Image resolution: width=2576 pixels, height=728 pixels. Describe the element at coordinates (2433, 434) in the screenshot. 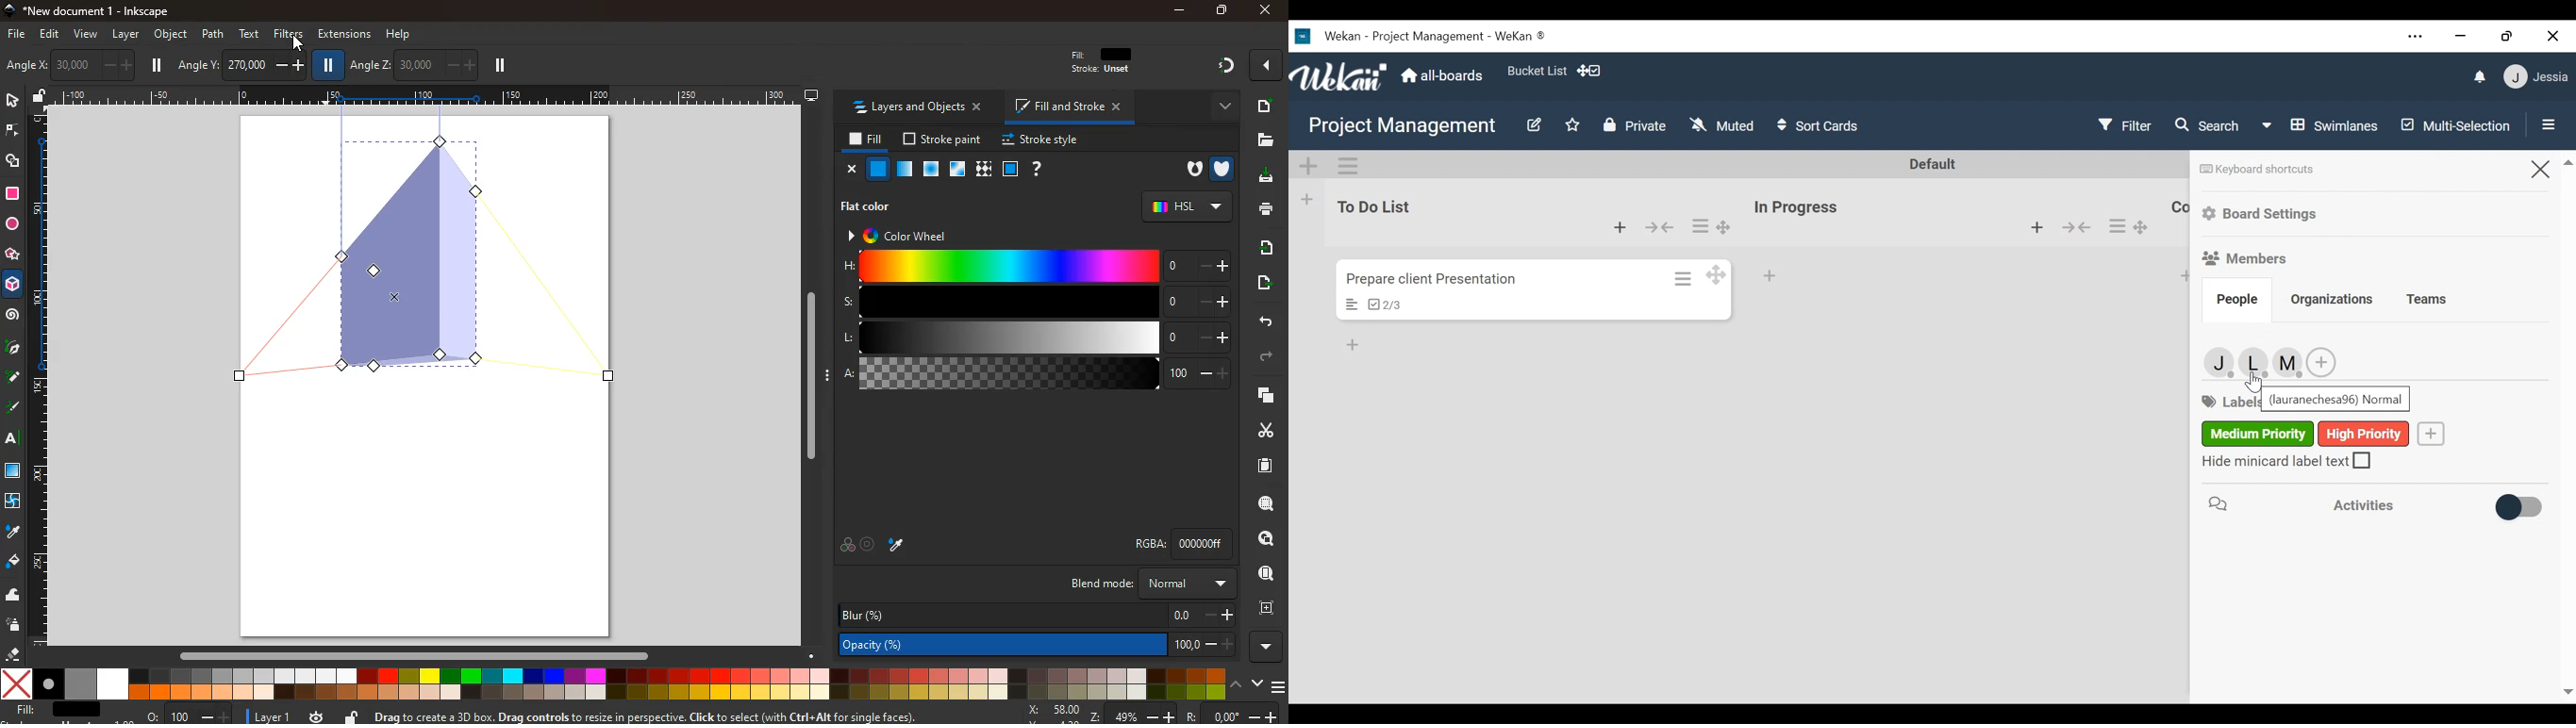

I see `Create label` at that location.